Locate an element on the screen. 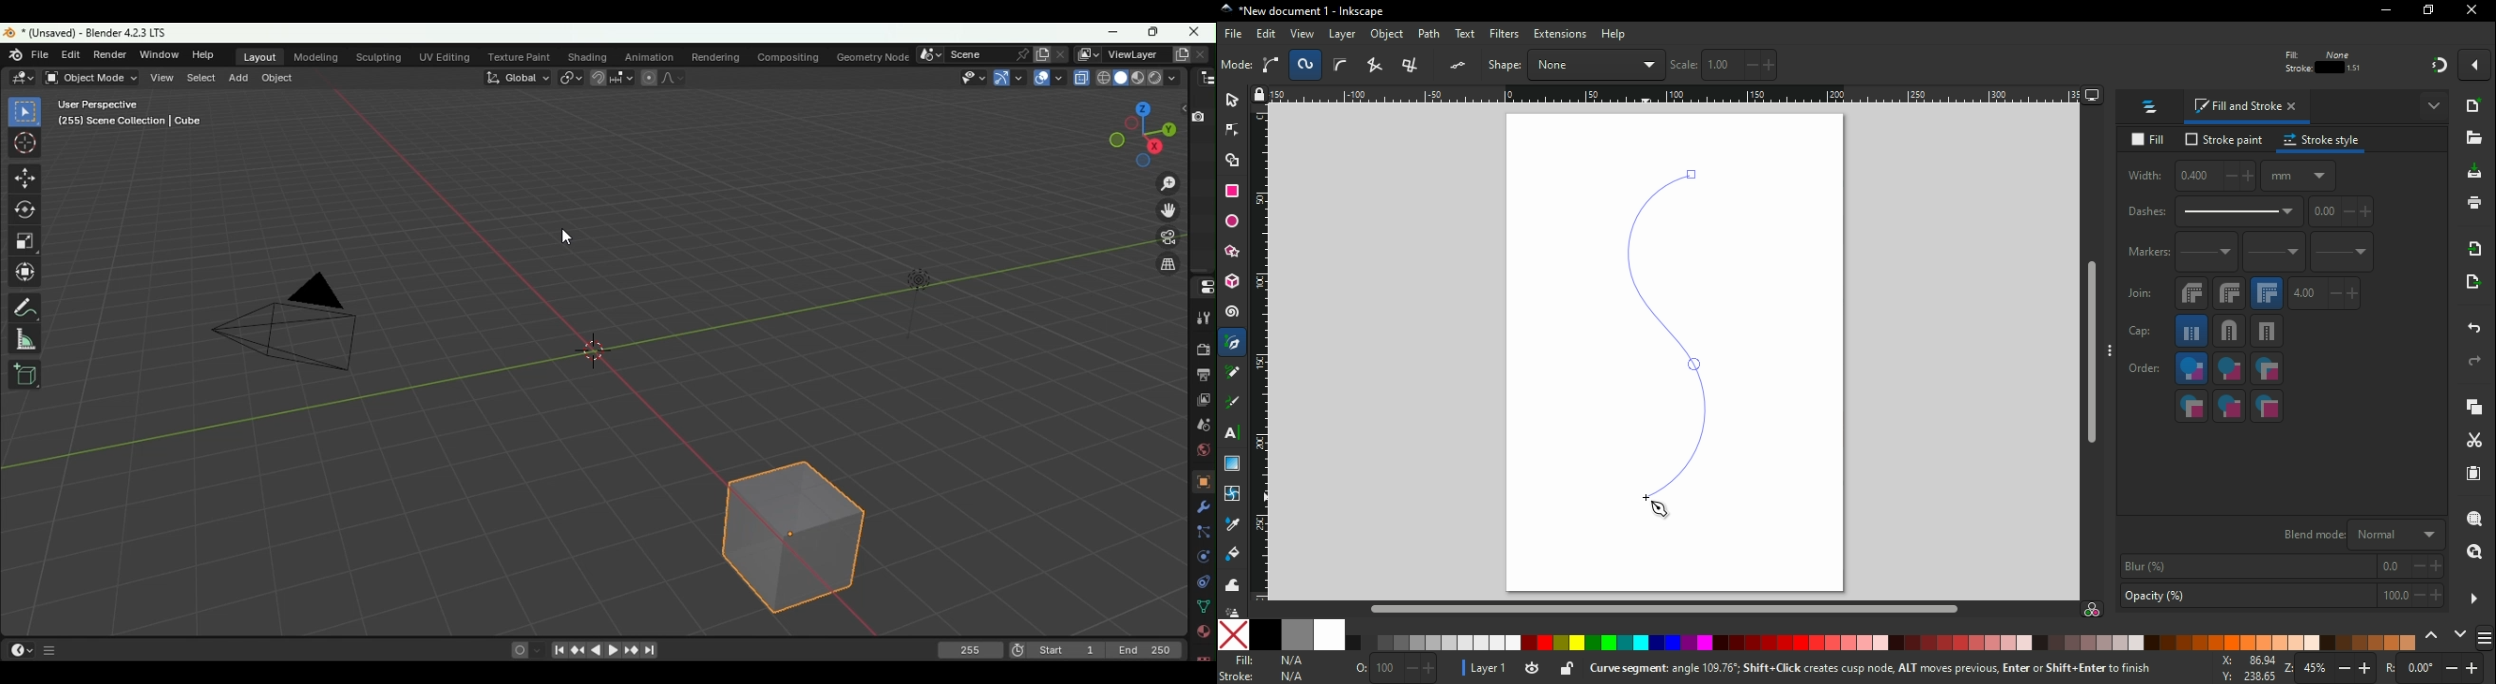  stroke color is located at coordinates (1264, 676).